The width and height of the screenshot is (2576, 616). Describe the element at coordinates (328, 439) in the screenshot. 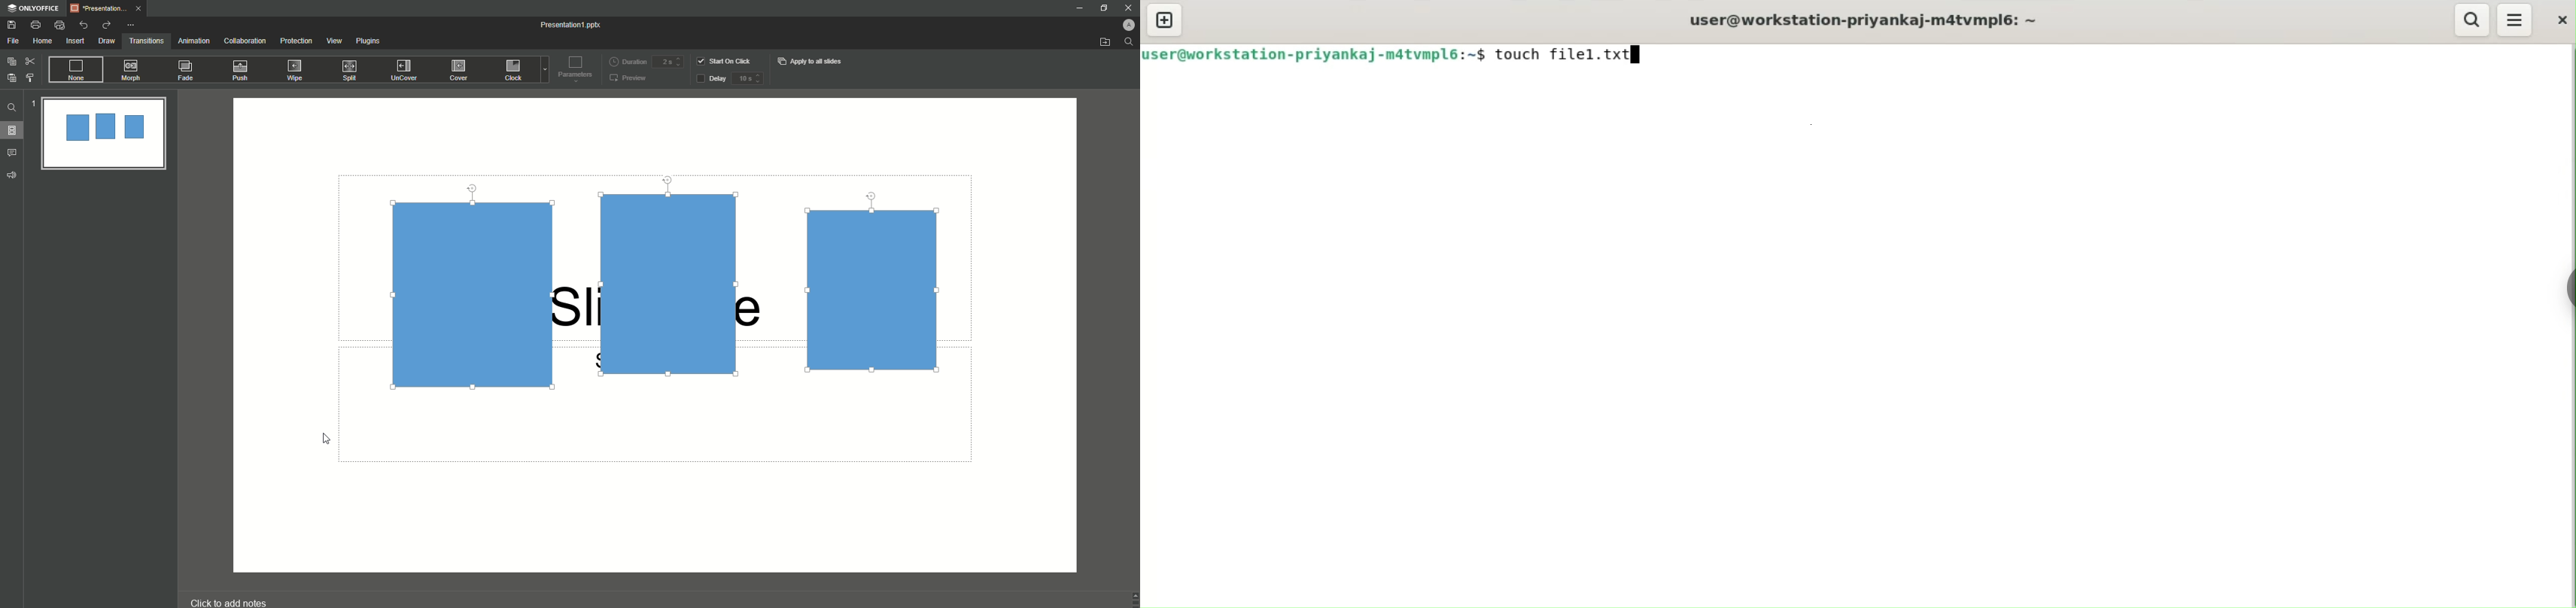

I see `Cursor` at that location.